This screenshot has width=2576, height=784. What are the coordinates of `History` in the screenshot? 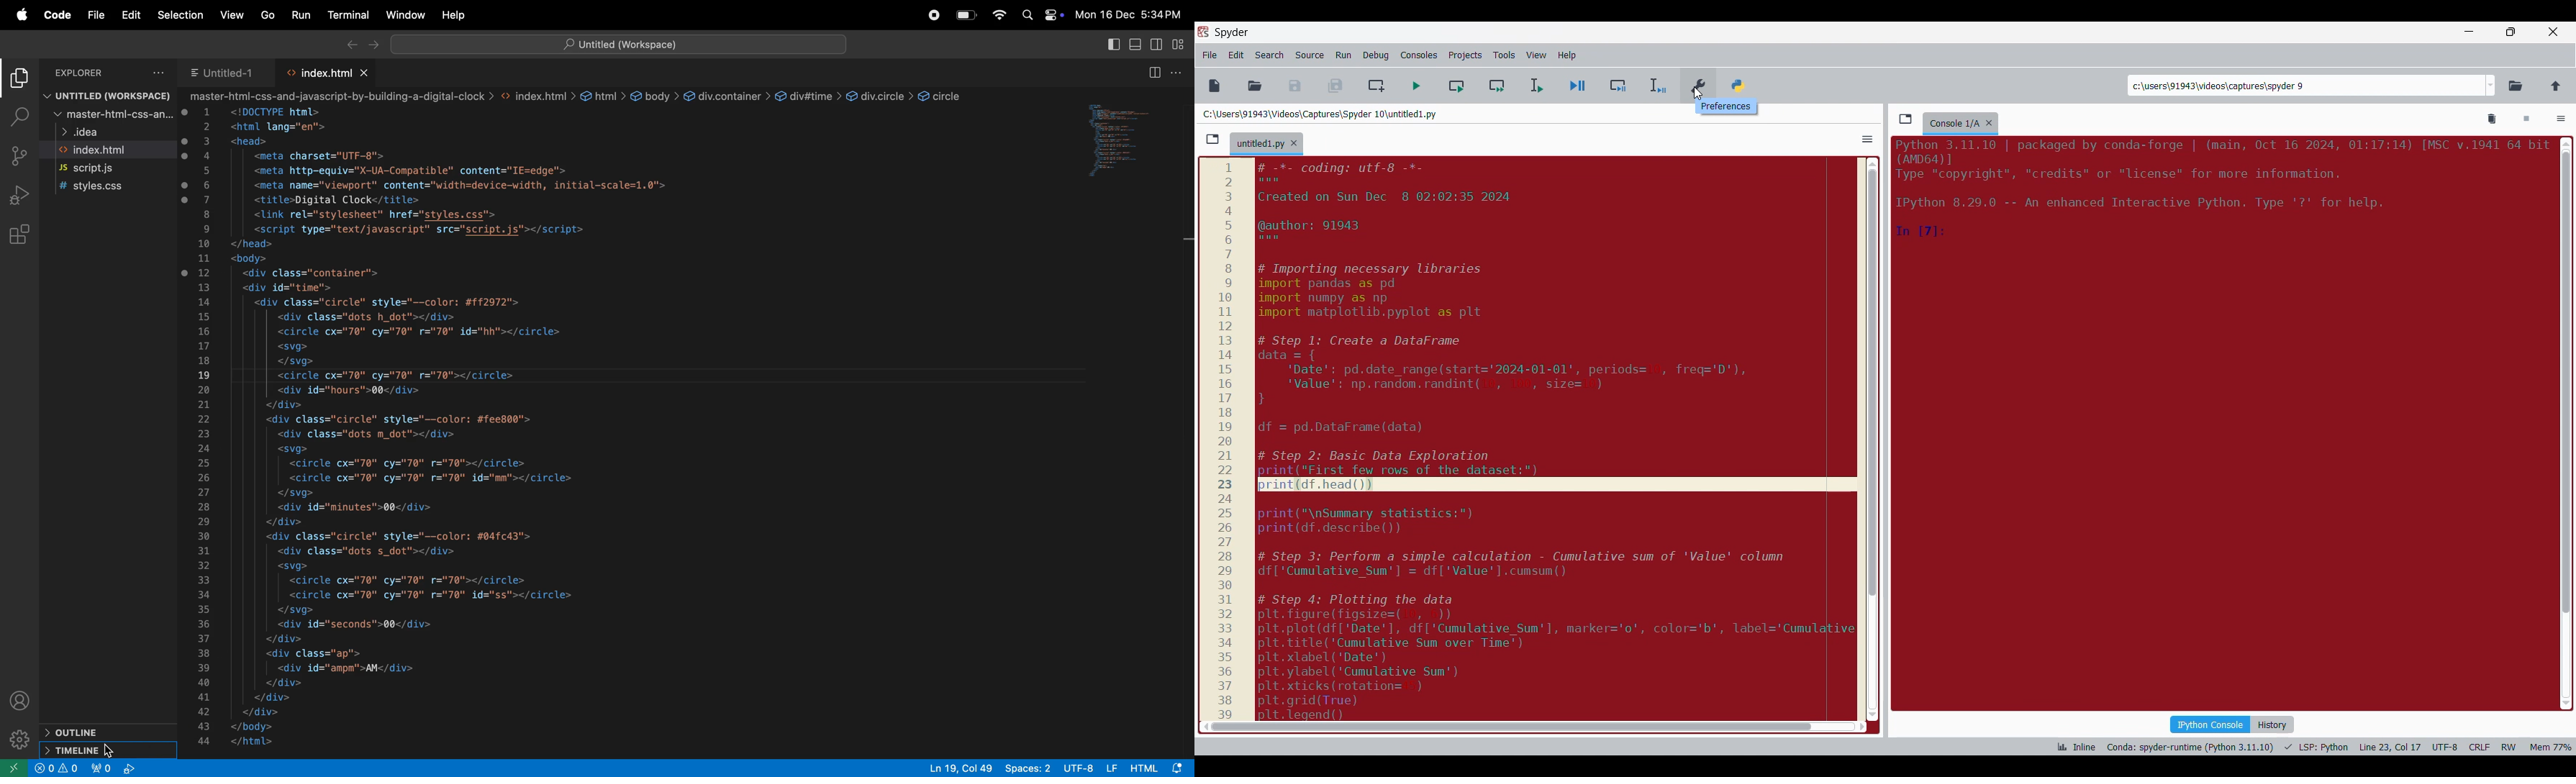 It's located at (2272, 724).